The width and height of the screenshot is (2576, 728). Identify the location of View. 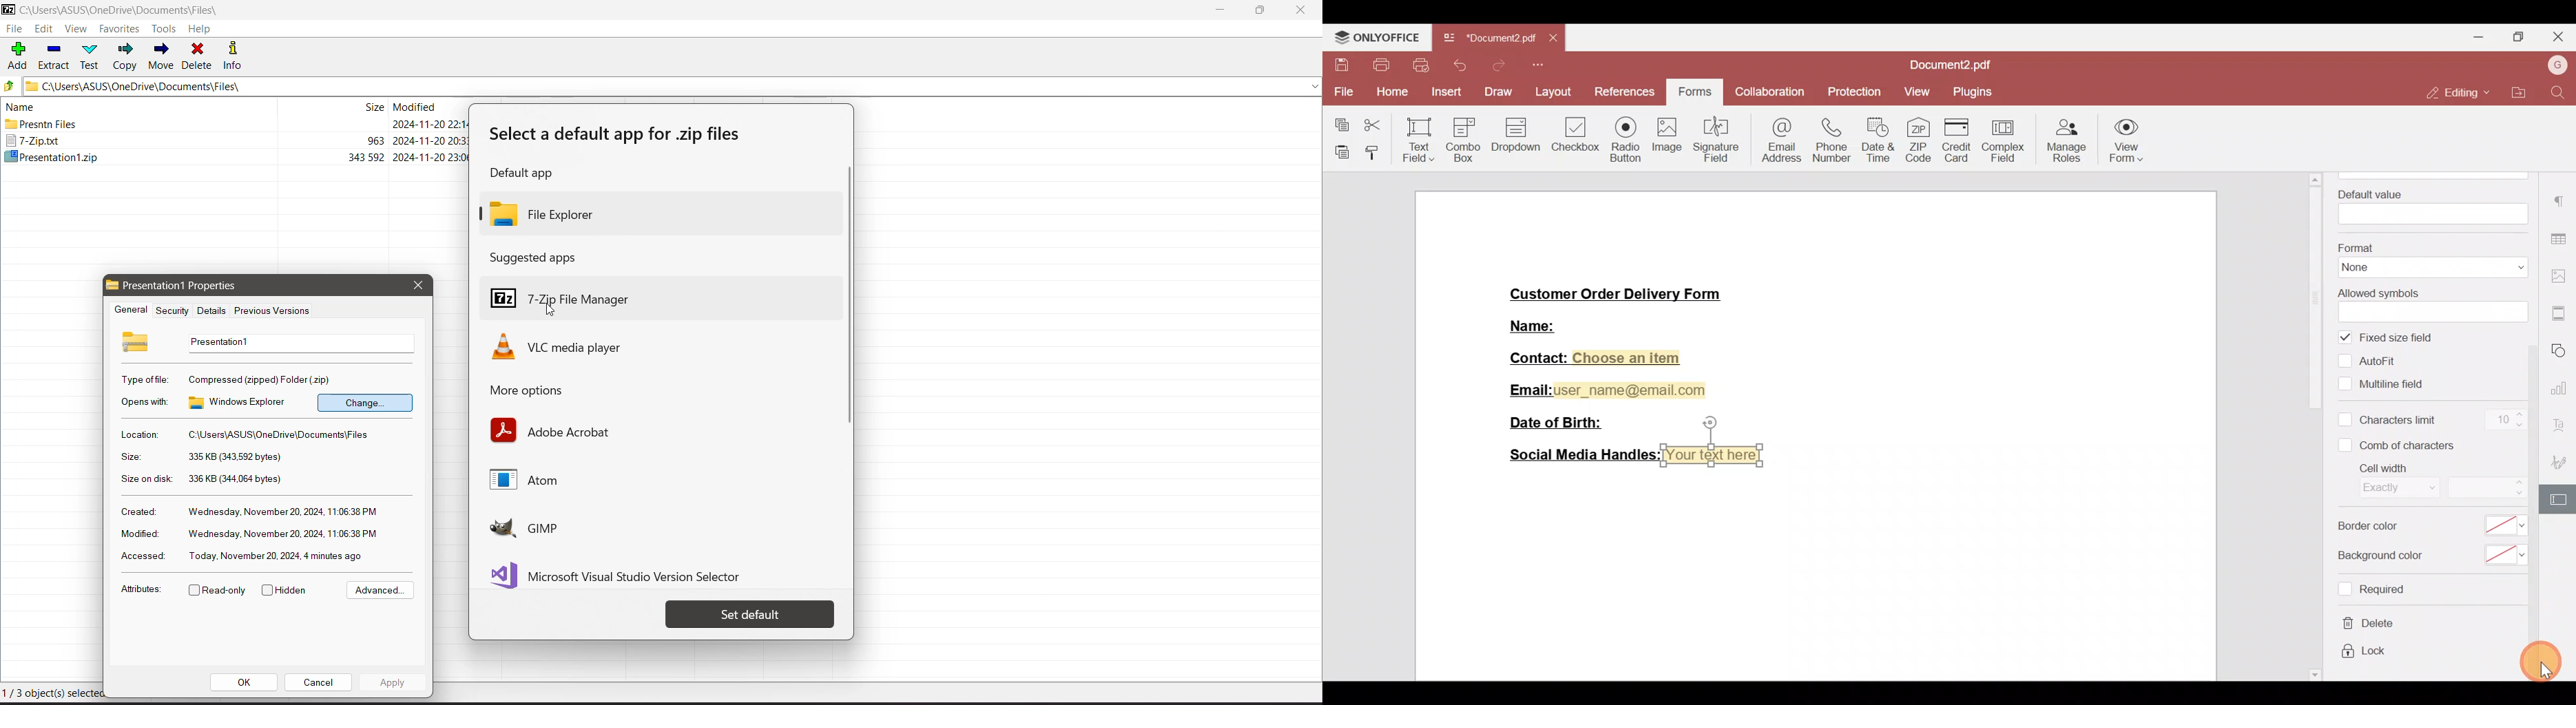
(76, 30).